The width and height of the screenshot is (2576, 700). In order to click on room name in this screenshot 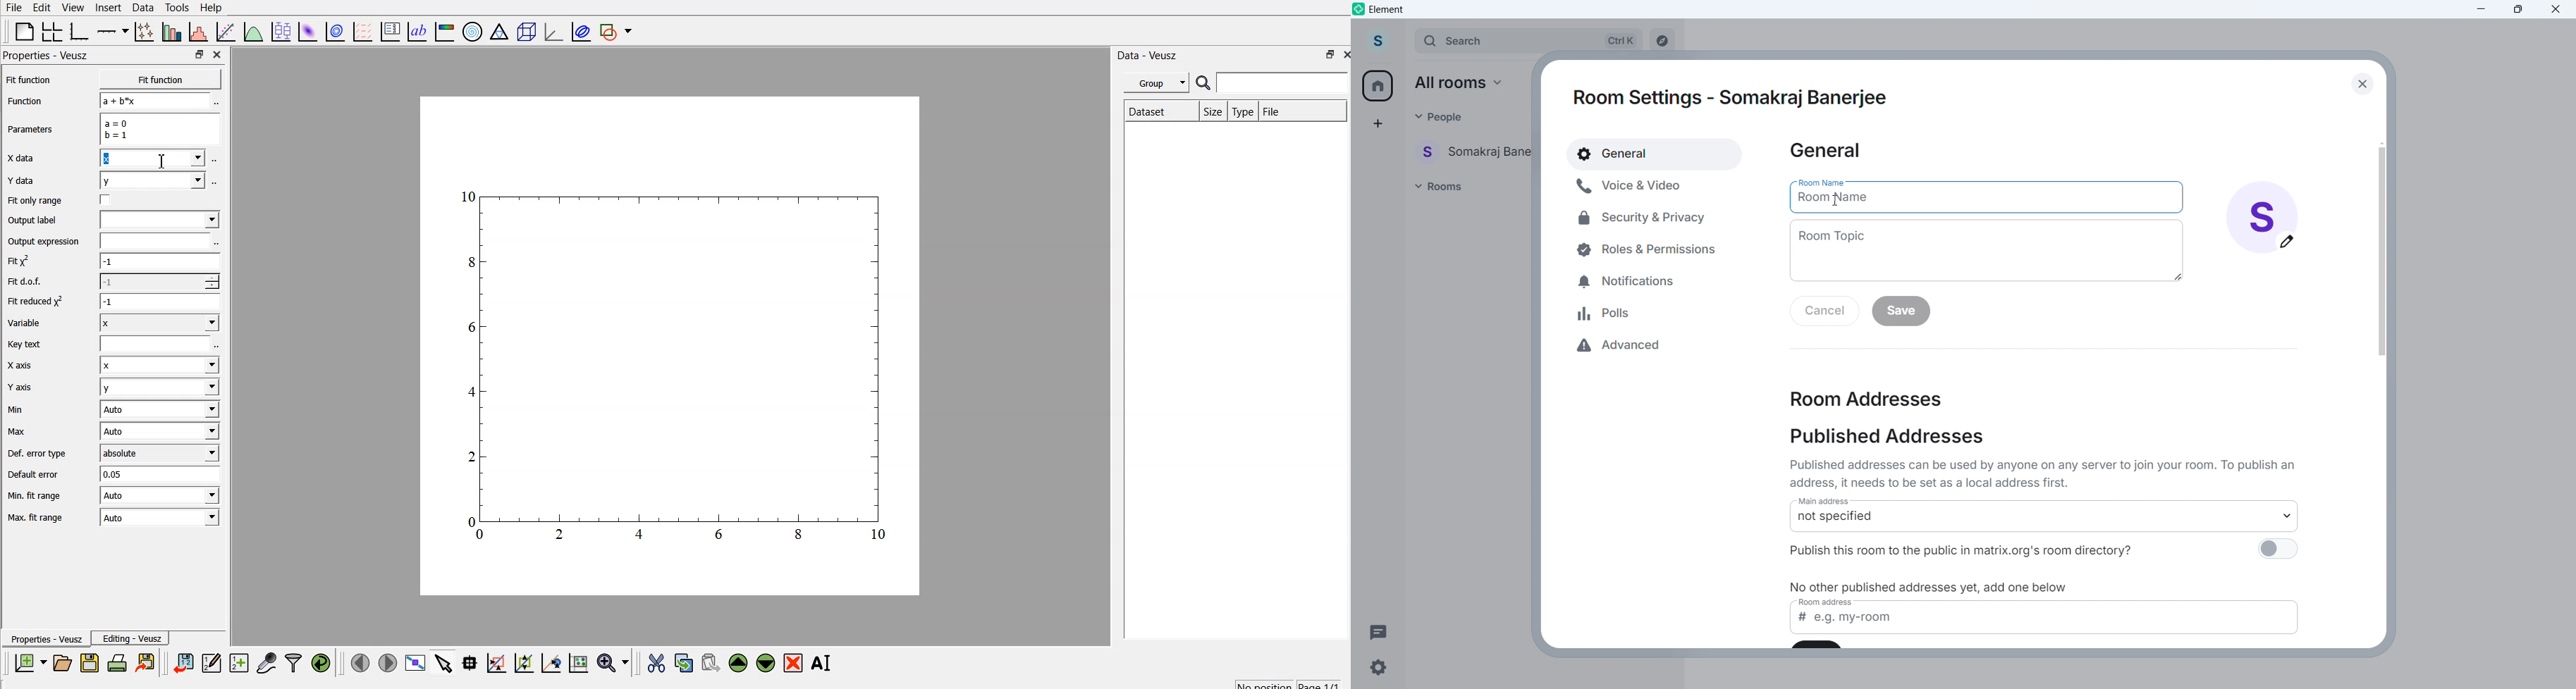, I will do `click(1819, 180)`.